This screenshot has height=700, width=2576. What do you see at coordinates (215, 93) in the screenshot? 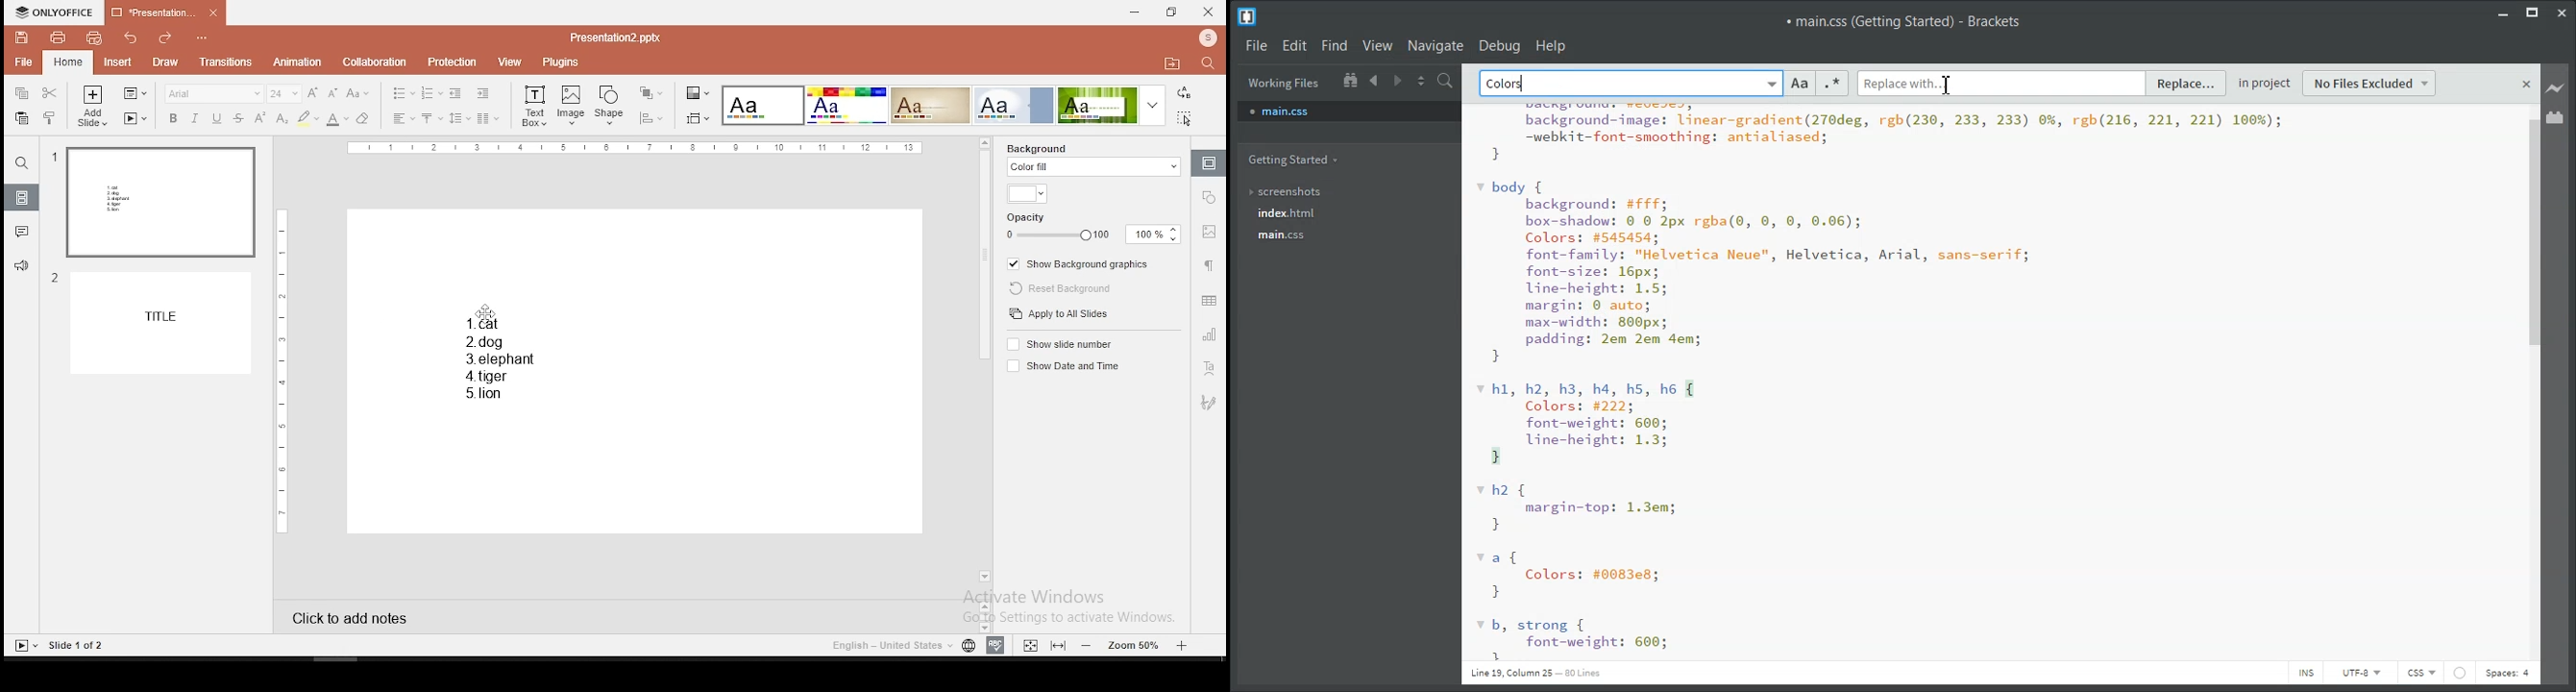
I see `font` at bounding box center [215, 93].